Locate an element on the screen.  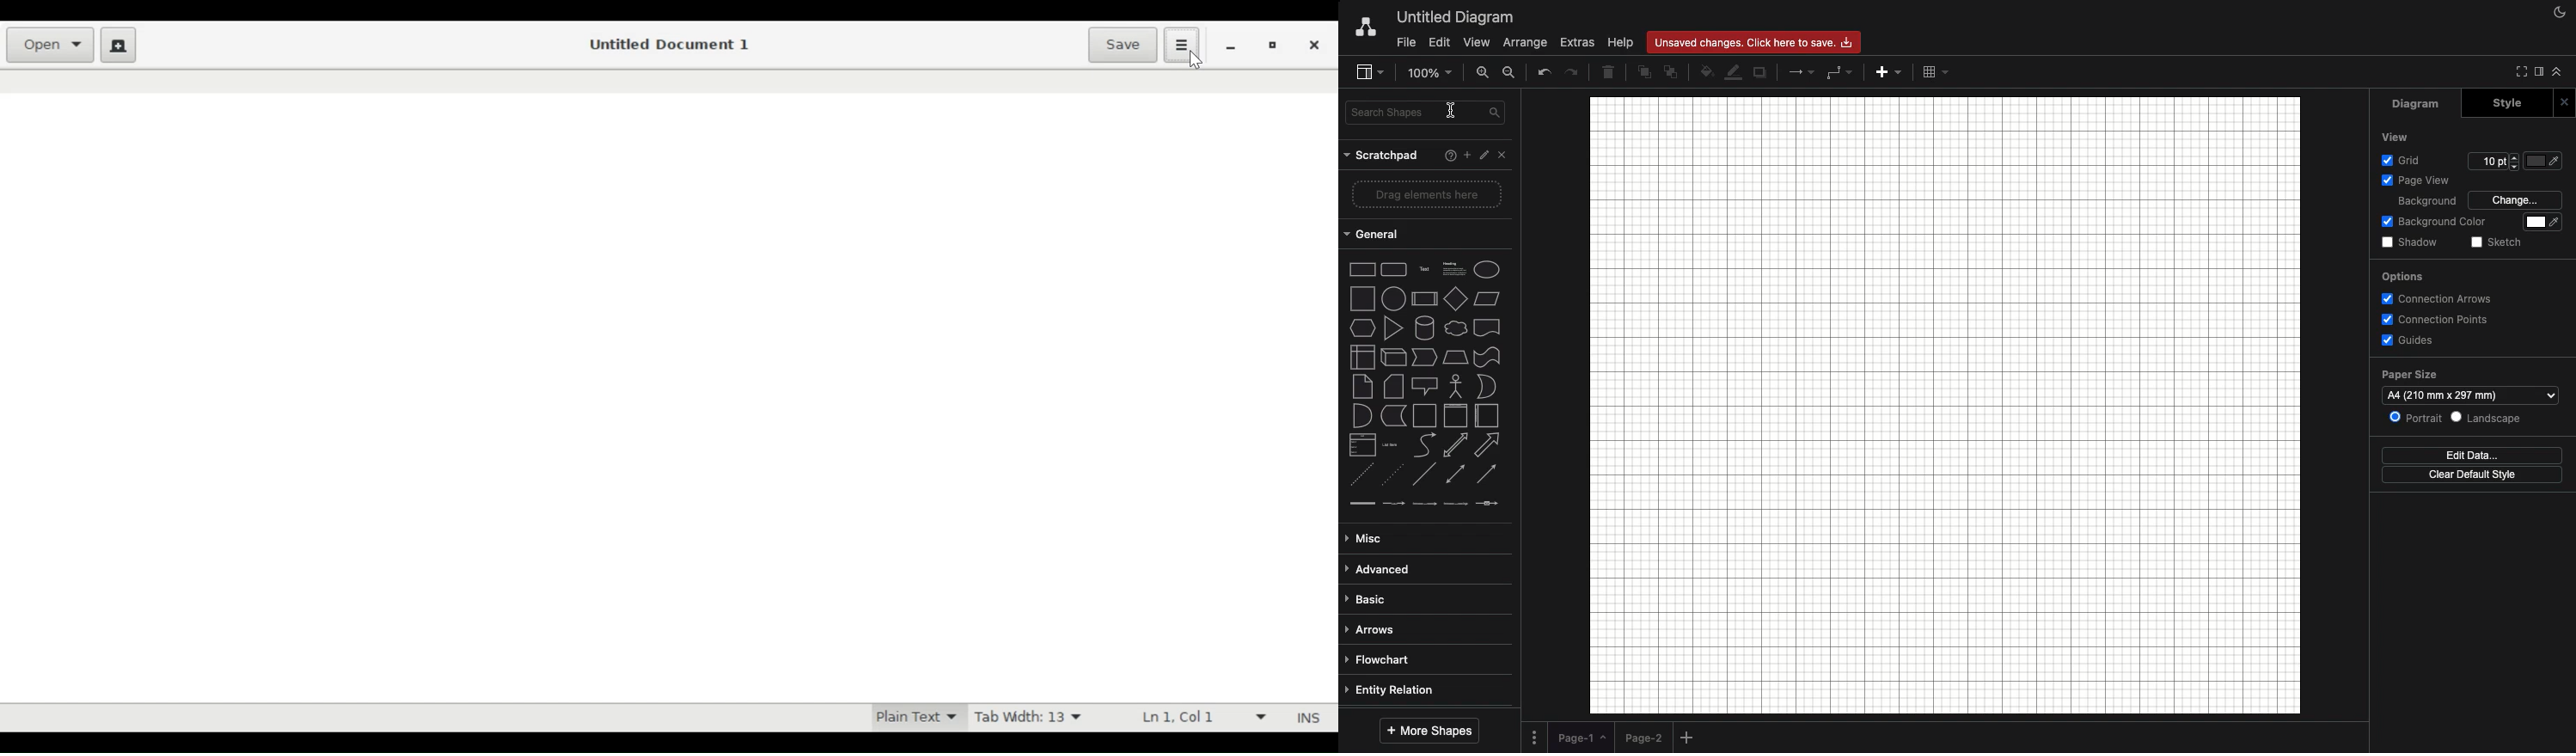
2d shapes is located at coordinates (1426, 328).